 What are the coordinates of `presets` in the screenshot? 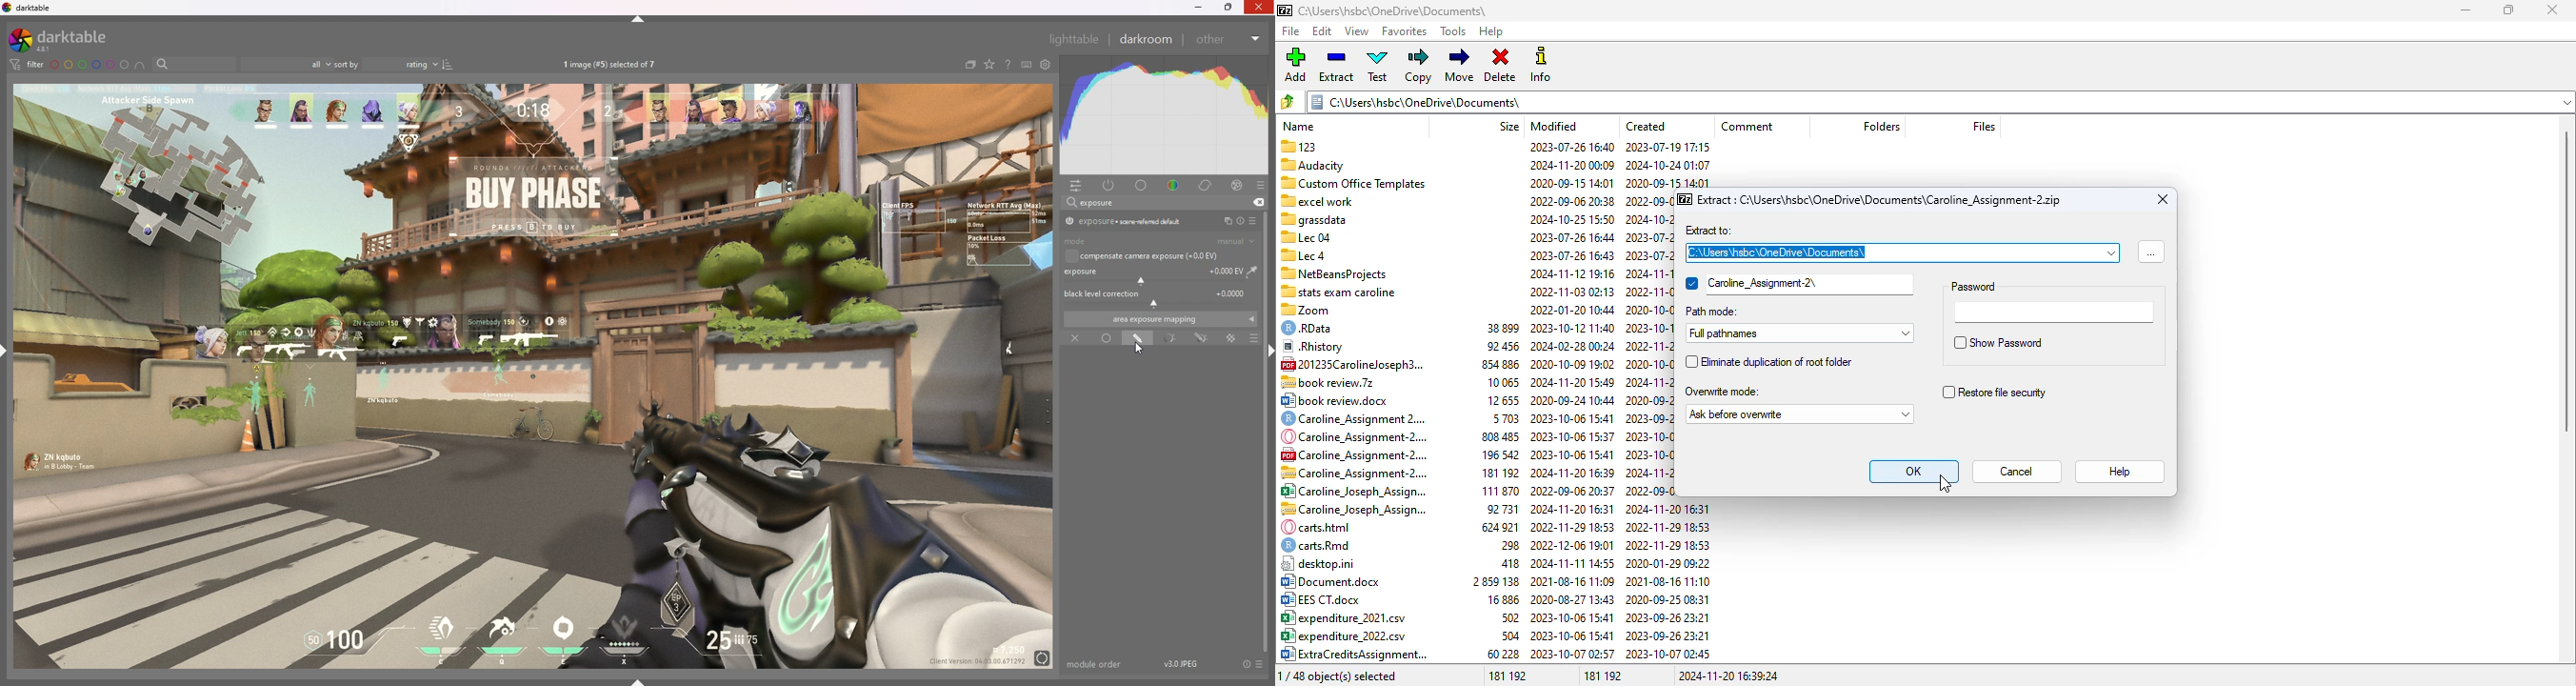 It's located at (1261, 665).